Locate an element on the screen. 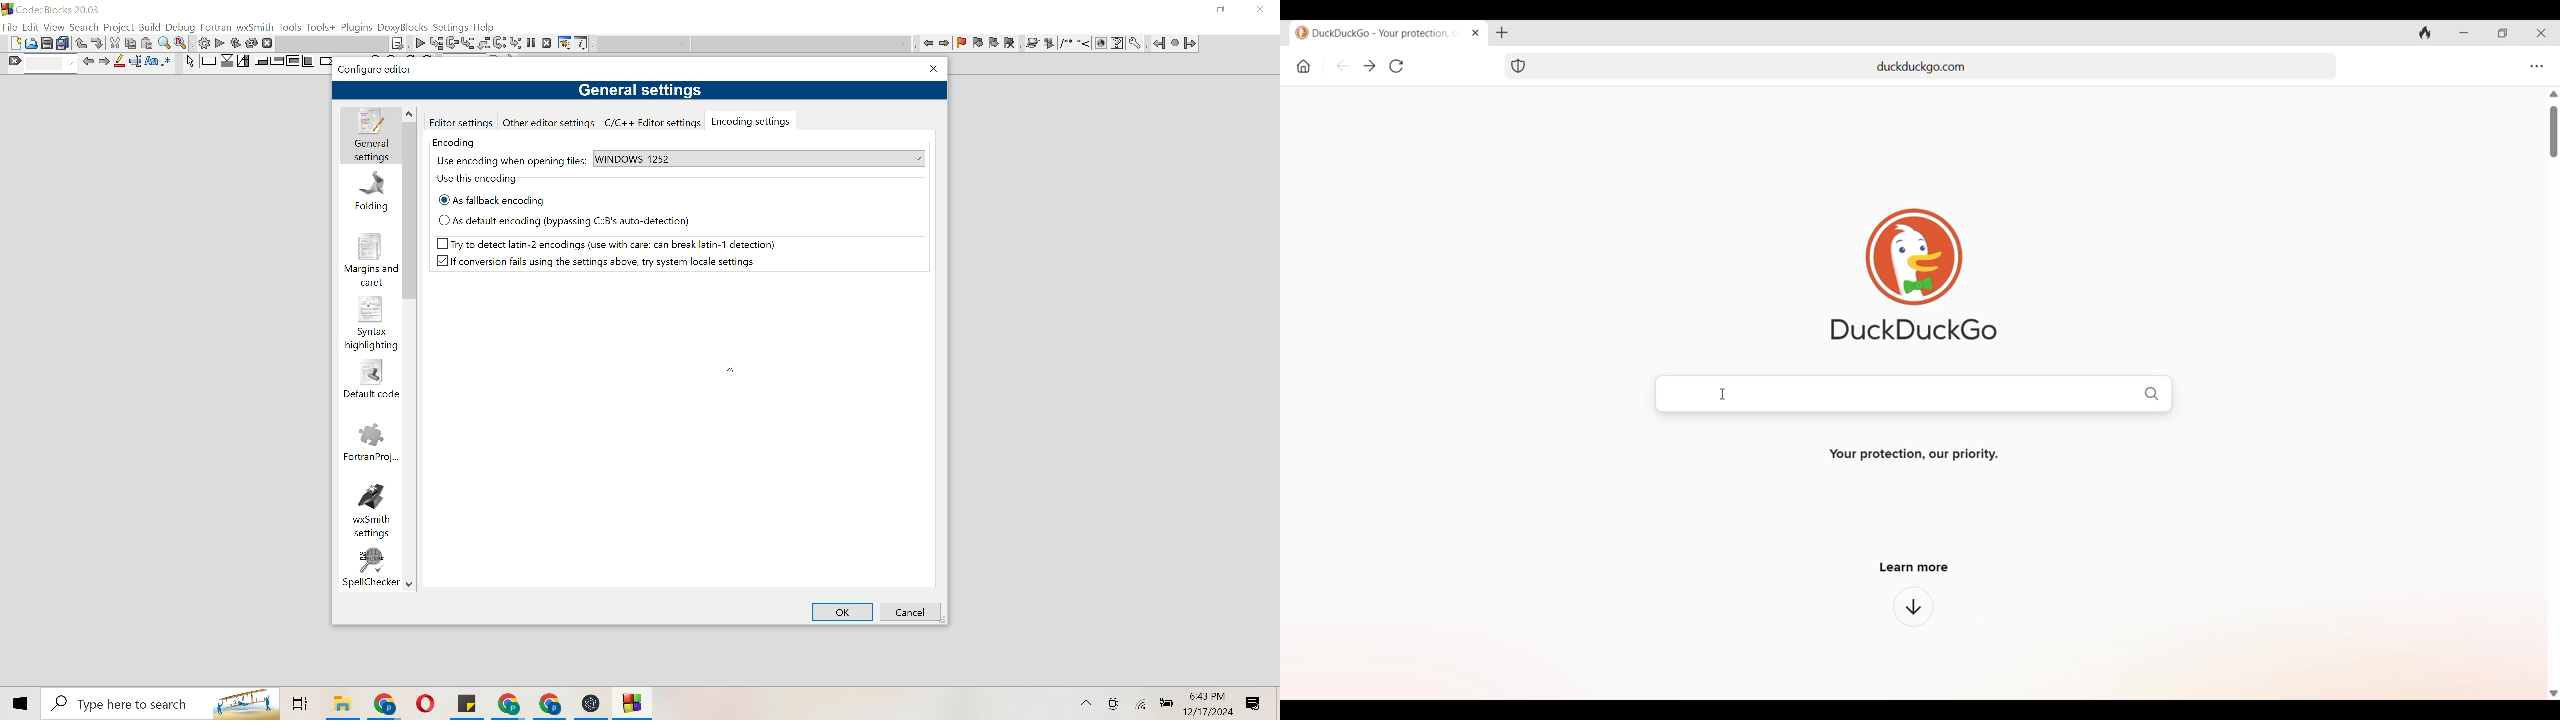 This screenshot has height=728, width=2576. Your protection, our priority. is located at coordinates (1912, 455).